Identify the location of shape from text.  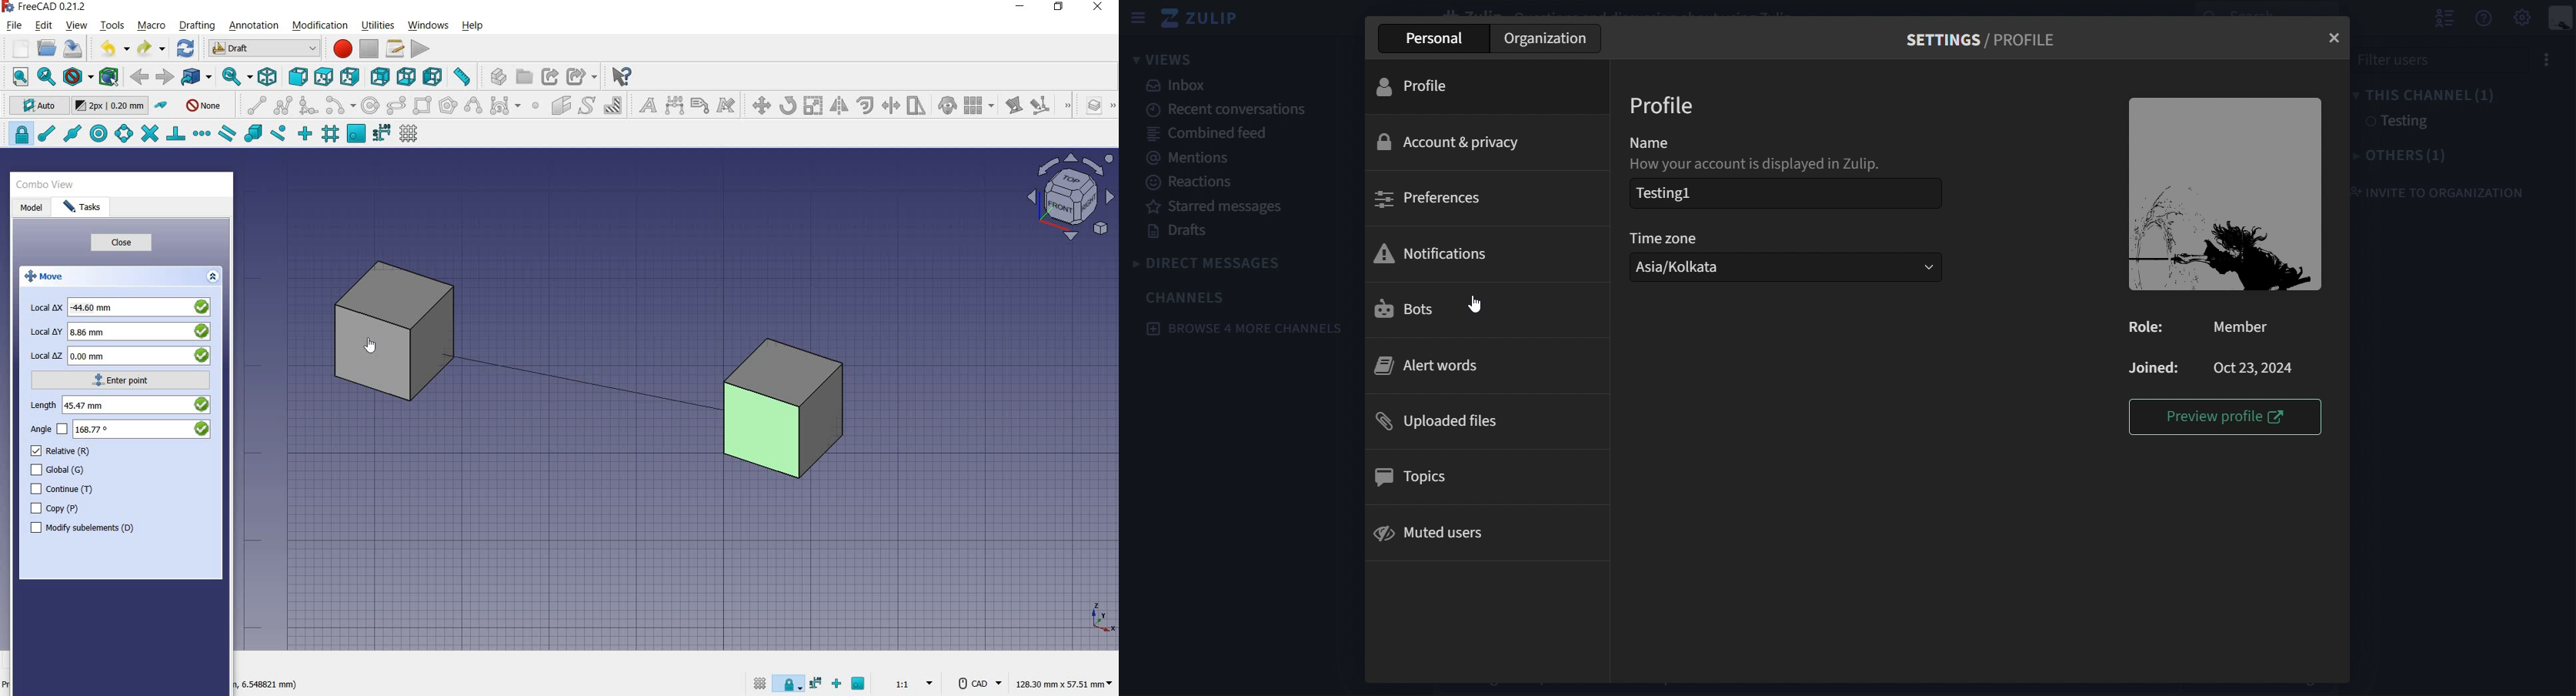
(588, 105).